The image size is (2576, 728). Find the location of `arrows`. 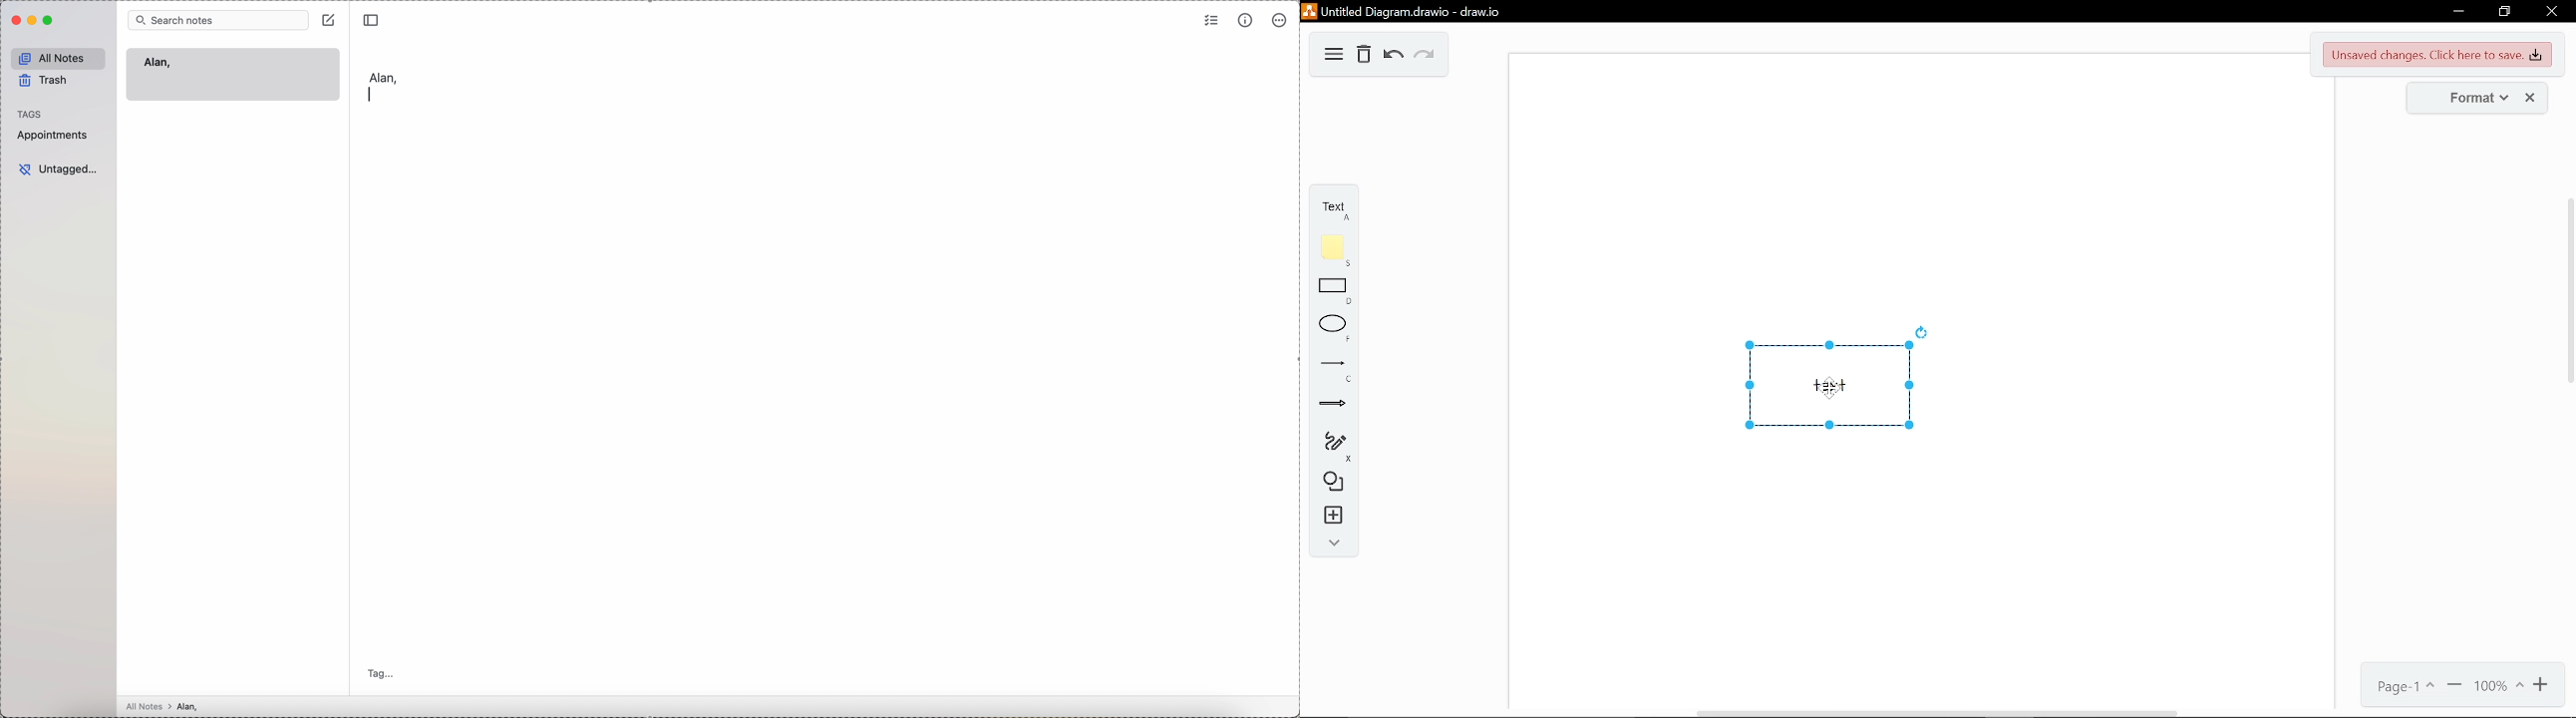

arrows is located at coordinates (1330, 406).